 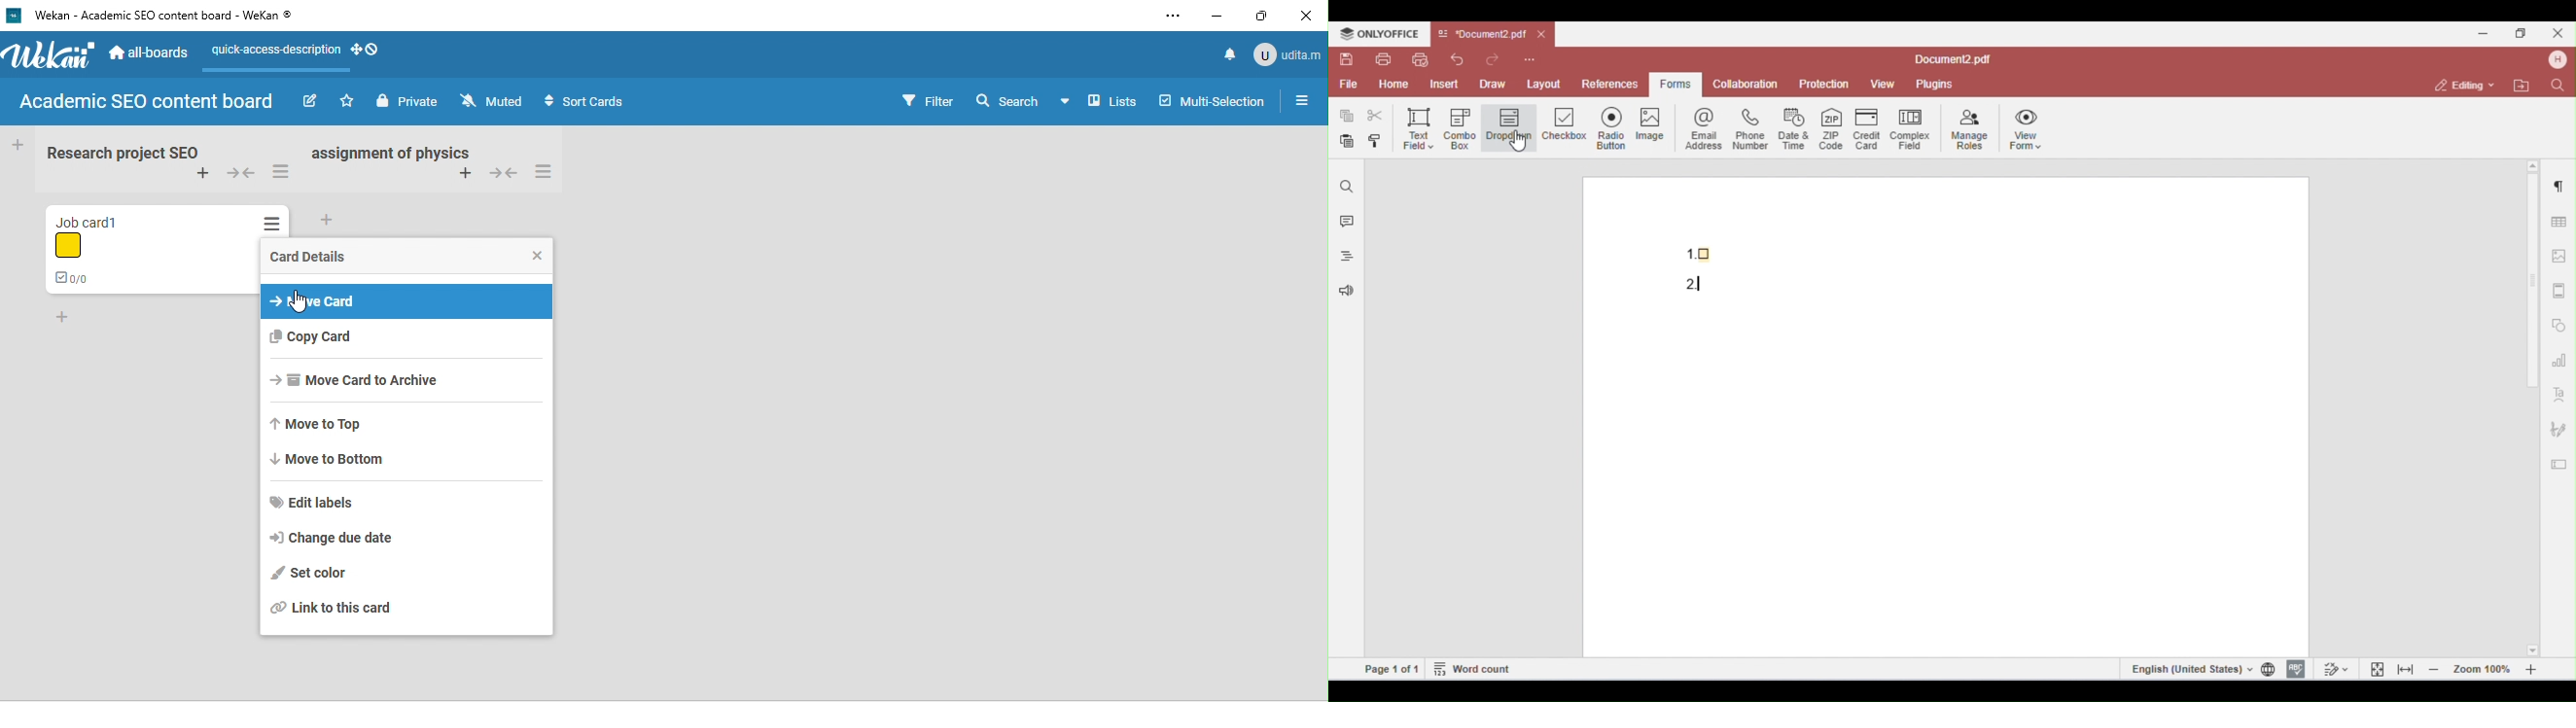 What do you see at coordinates (554, 173) in the screenshot?
I see `list actions` at bounding box center [554, 173].